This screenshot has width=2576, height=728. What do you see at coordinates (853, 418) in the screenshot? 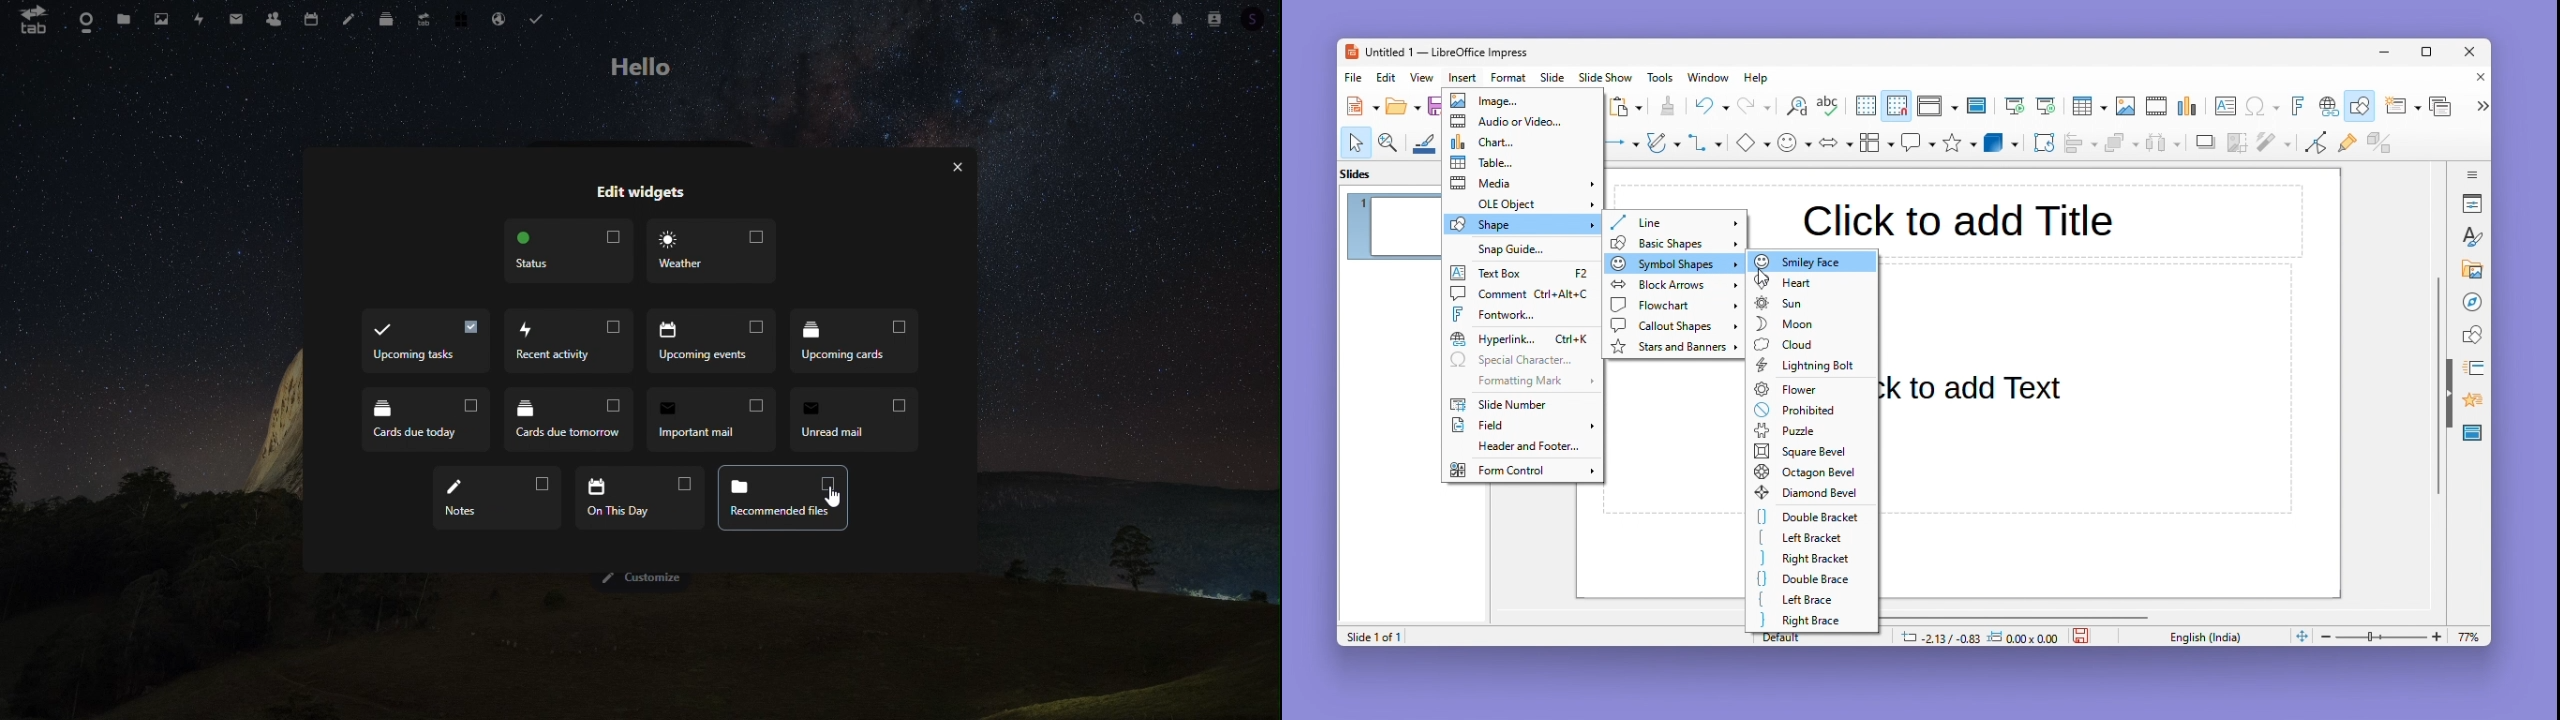
I see `notes` at bounding box center [853, 418].